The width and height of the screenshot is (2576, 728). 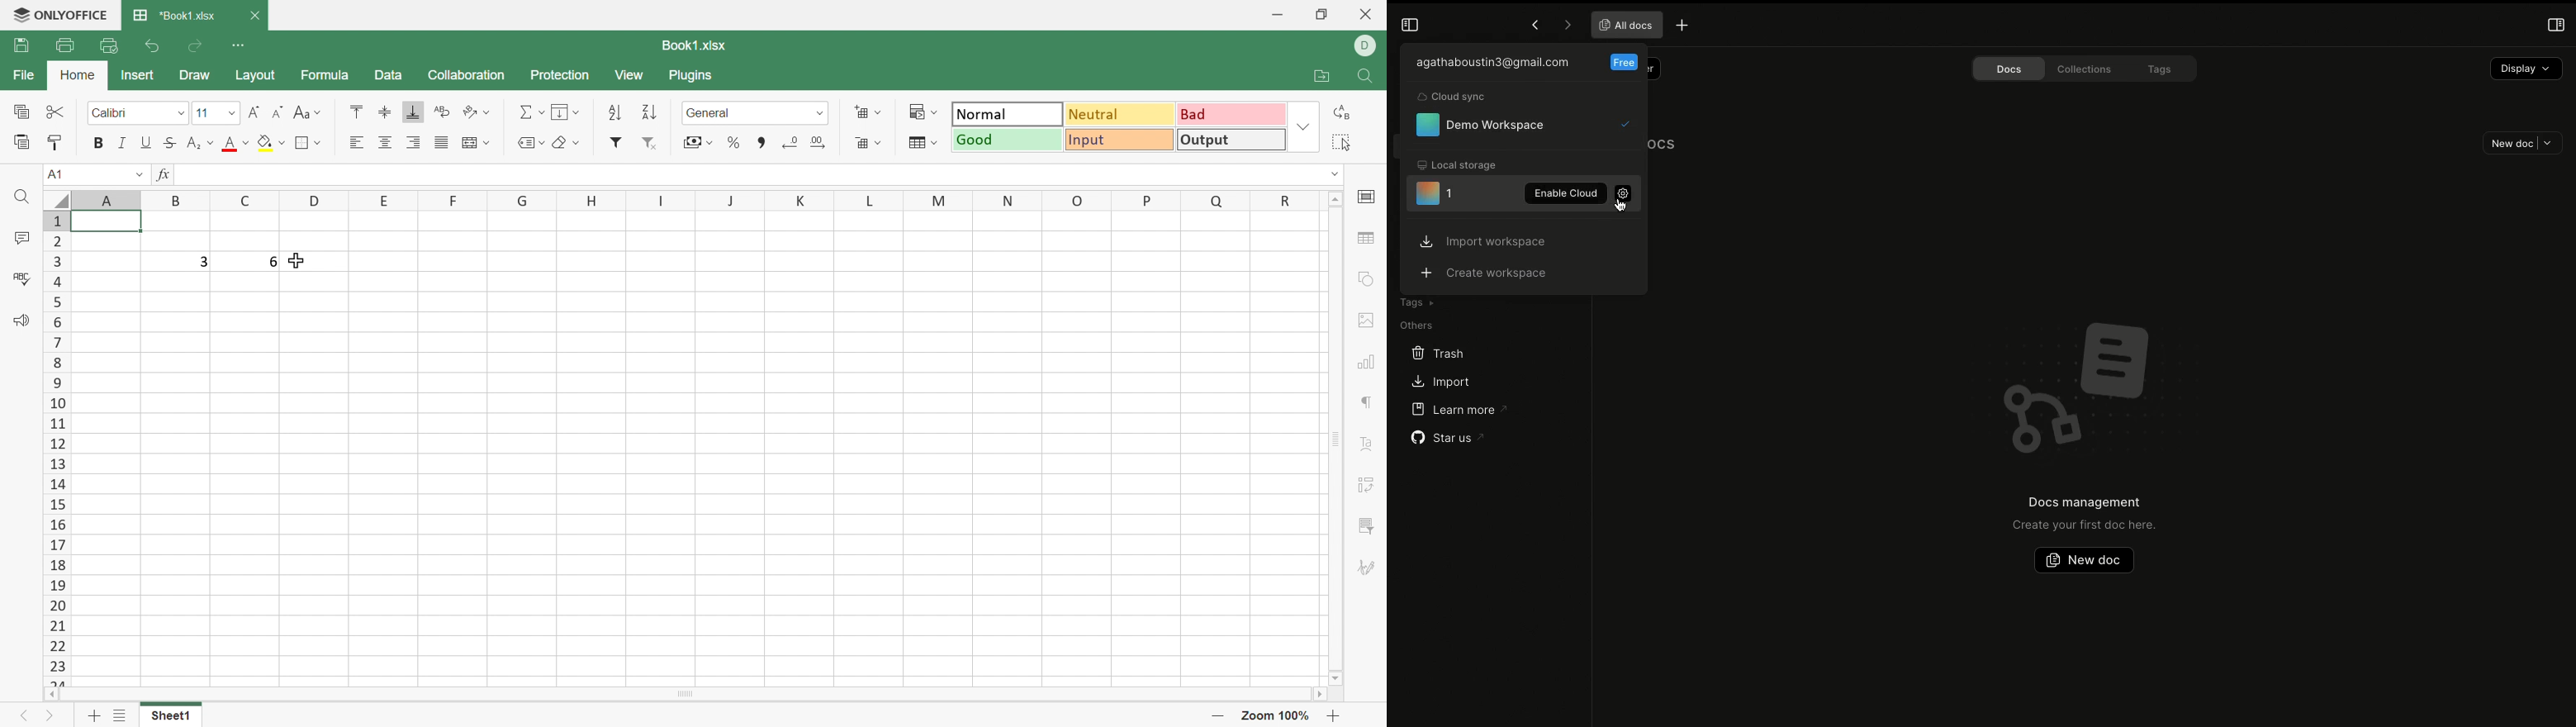 I want to click on Display, so click(x=2525, y=66).